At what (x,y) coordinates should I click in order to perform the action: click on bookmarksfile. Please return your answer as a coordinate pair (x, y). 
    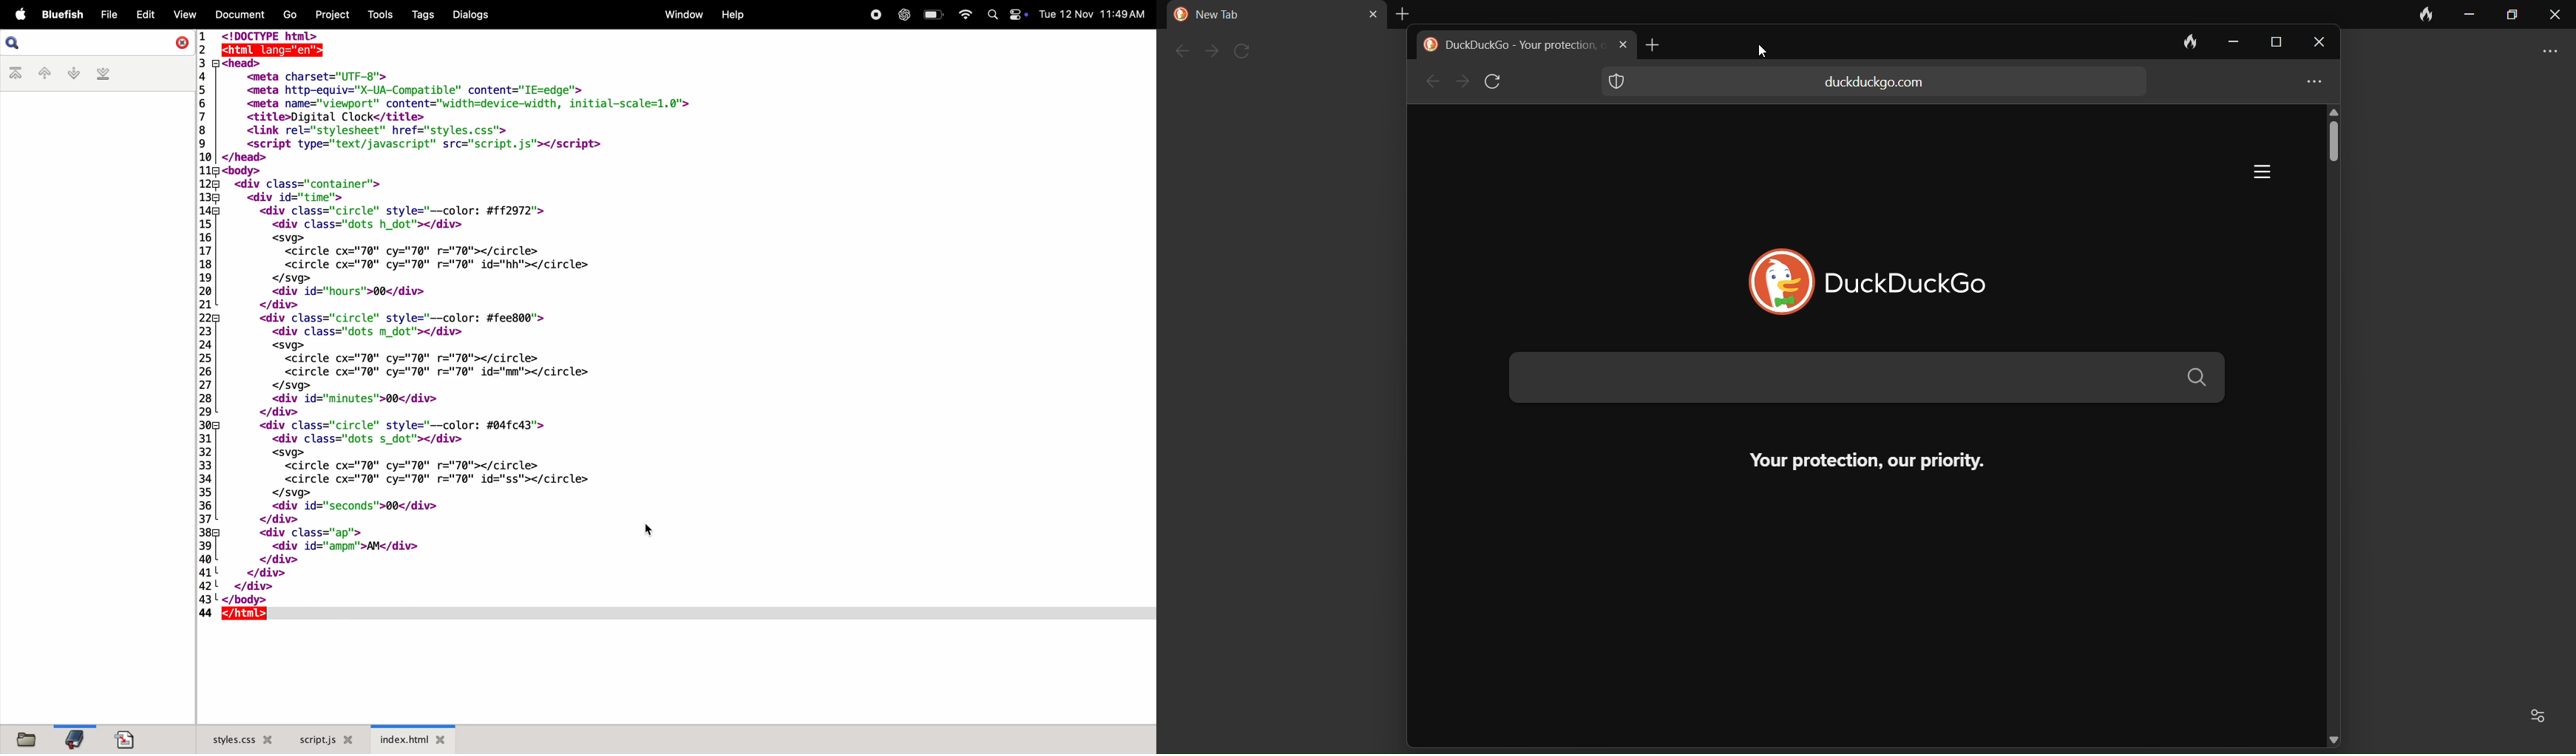
    Looking at the image, I should click on (73, 738).